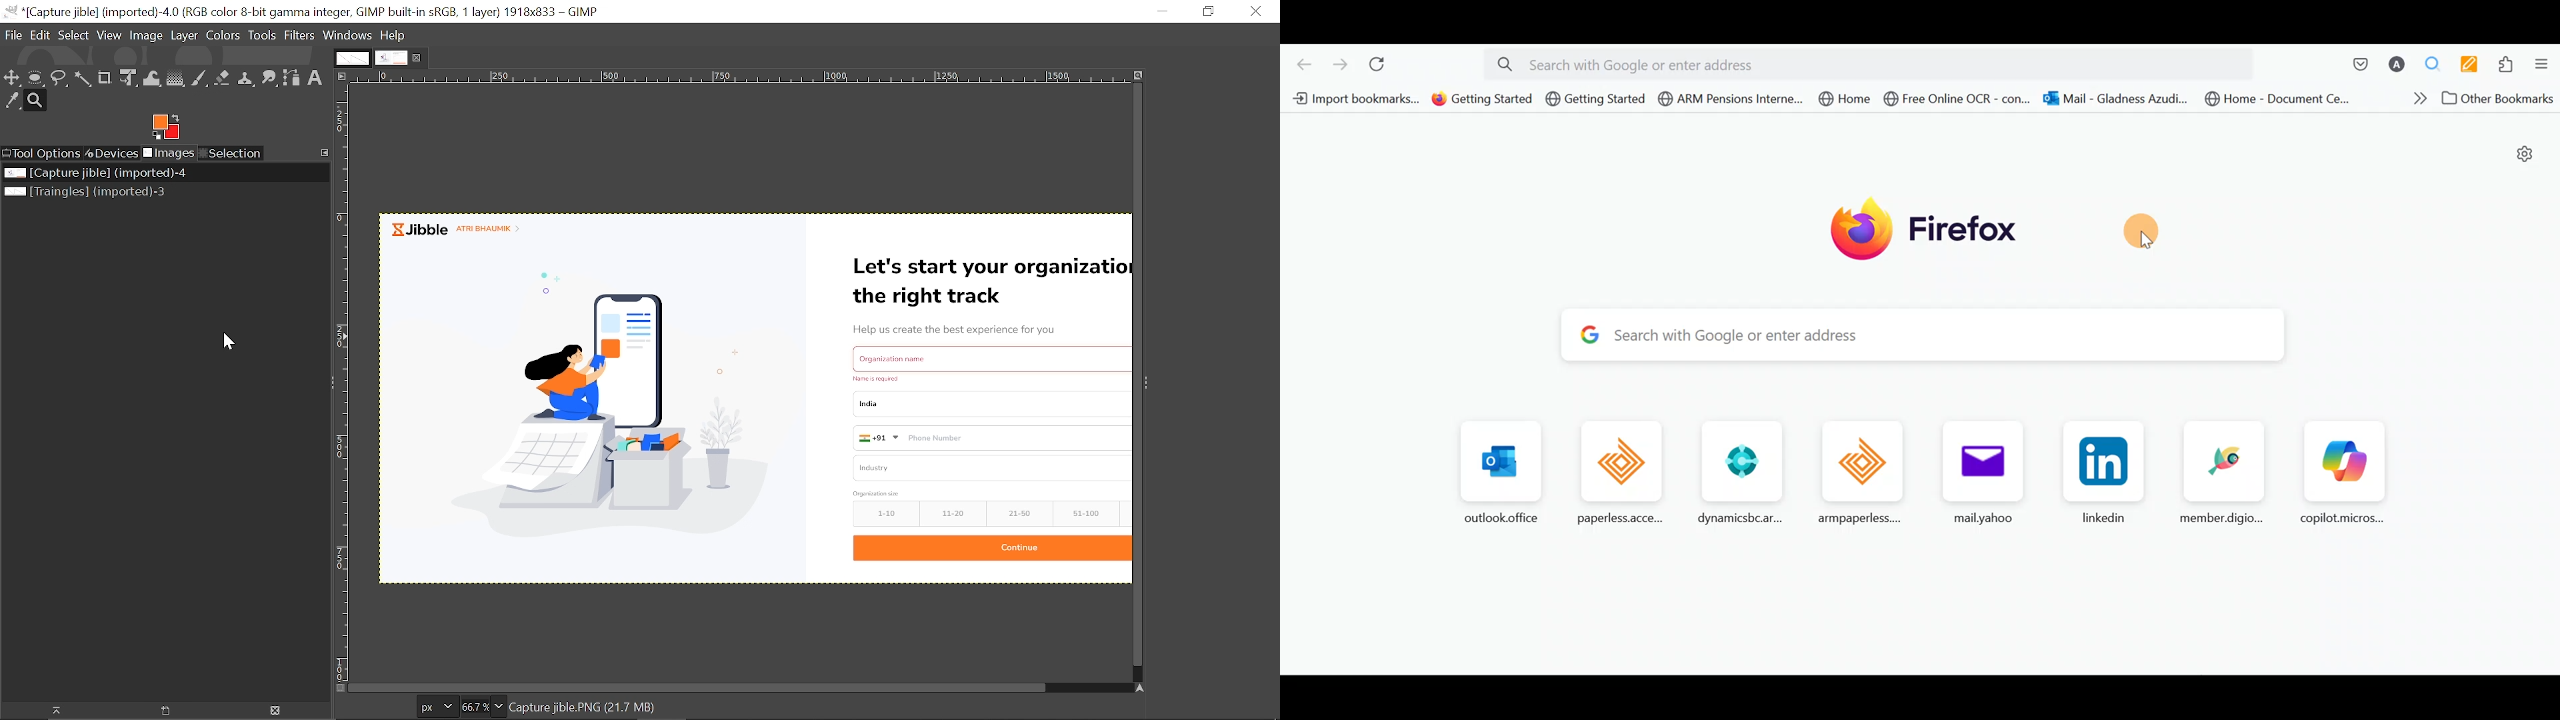 The height and width of the screenshot is (728, 2576). I want to click on Select, so click(75, 37).